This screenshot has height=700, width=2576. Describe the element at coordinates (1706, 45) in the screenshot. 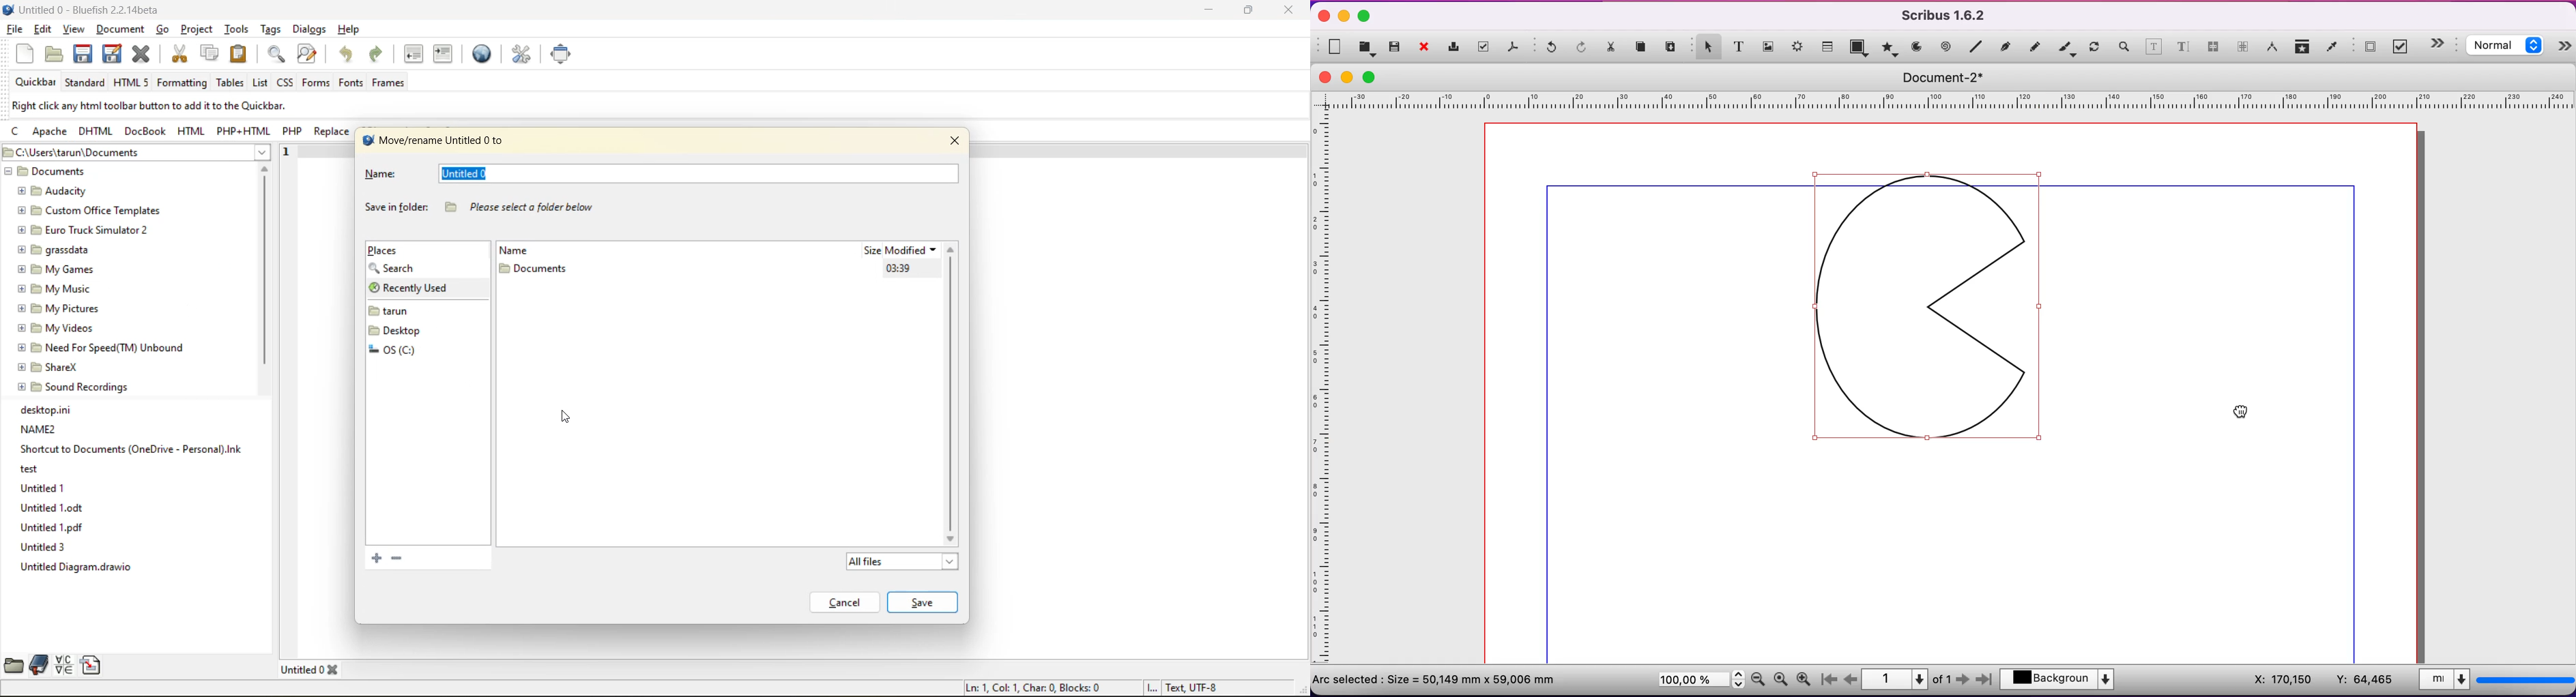

I see `select item` at that location.